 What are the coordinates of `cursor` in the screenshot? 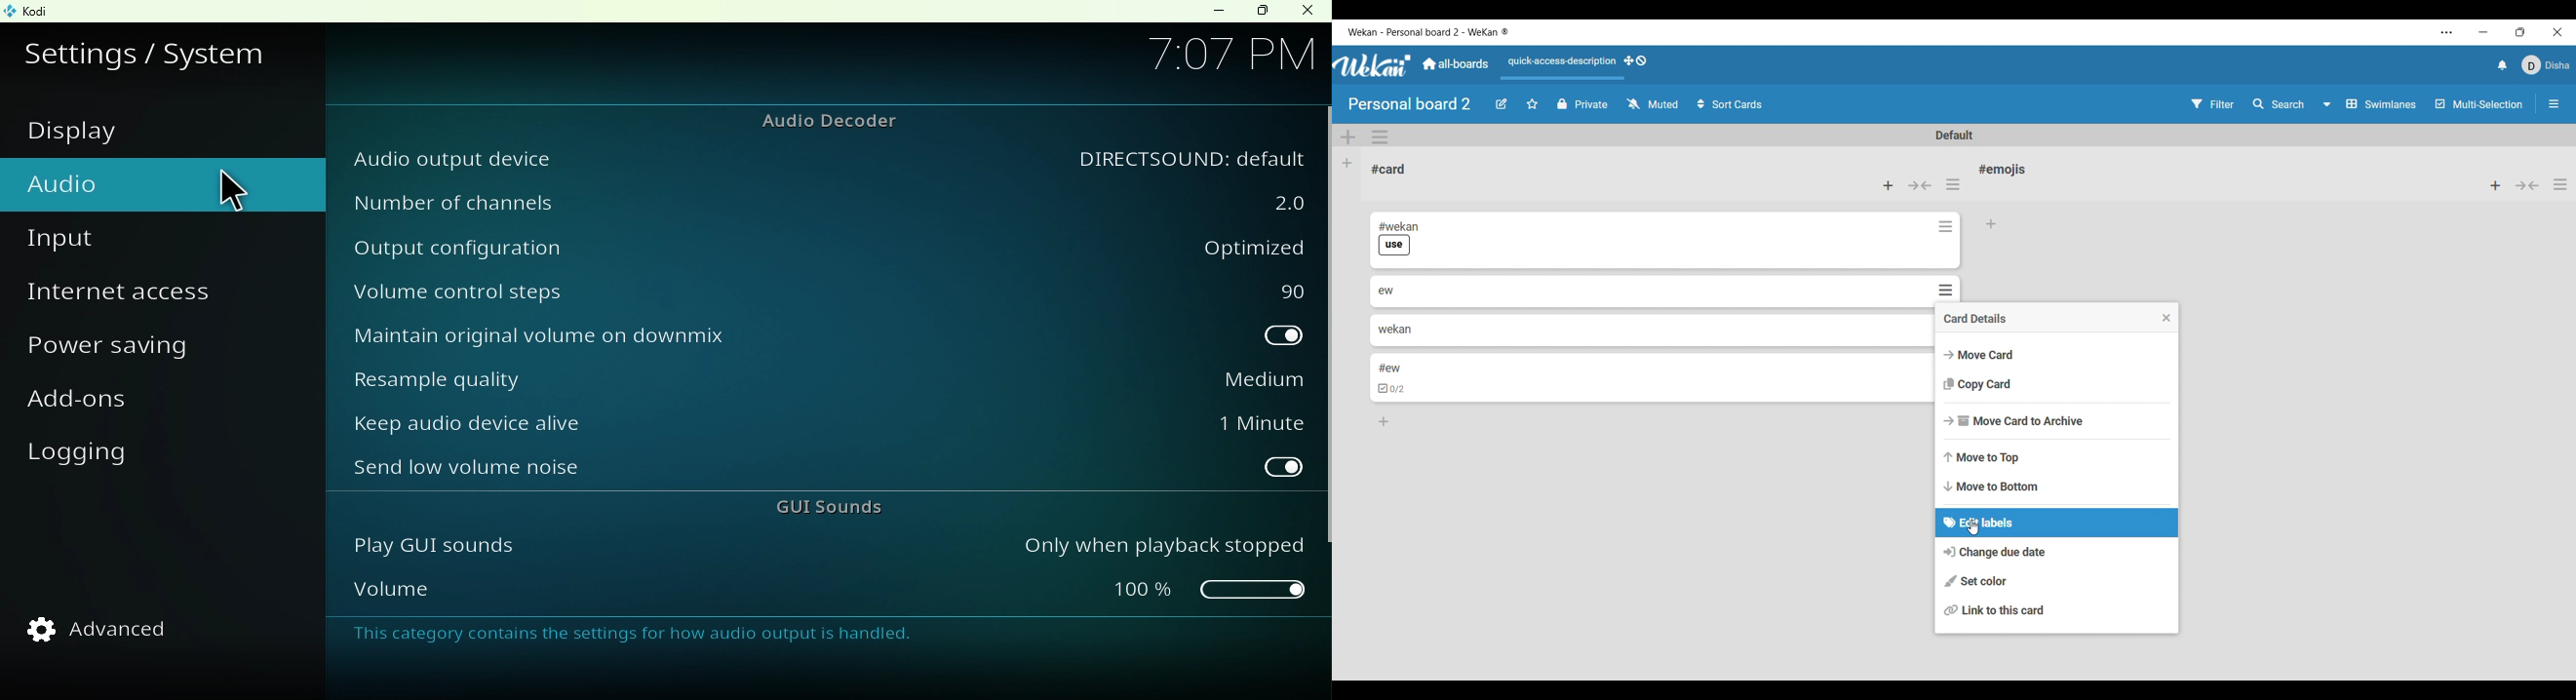 It's located at (229, 195).